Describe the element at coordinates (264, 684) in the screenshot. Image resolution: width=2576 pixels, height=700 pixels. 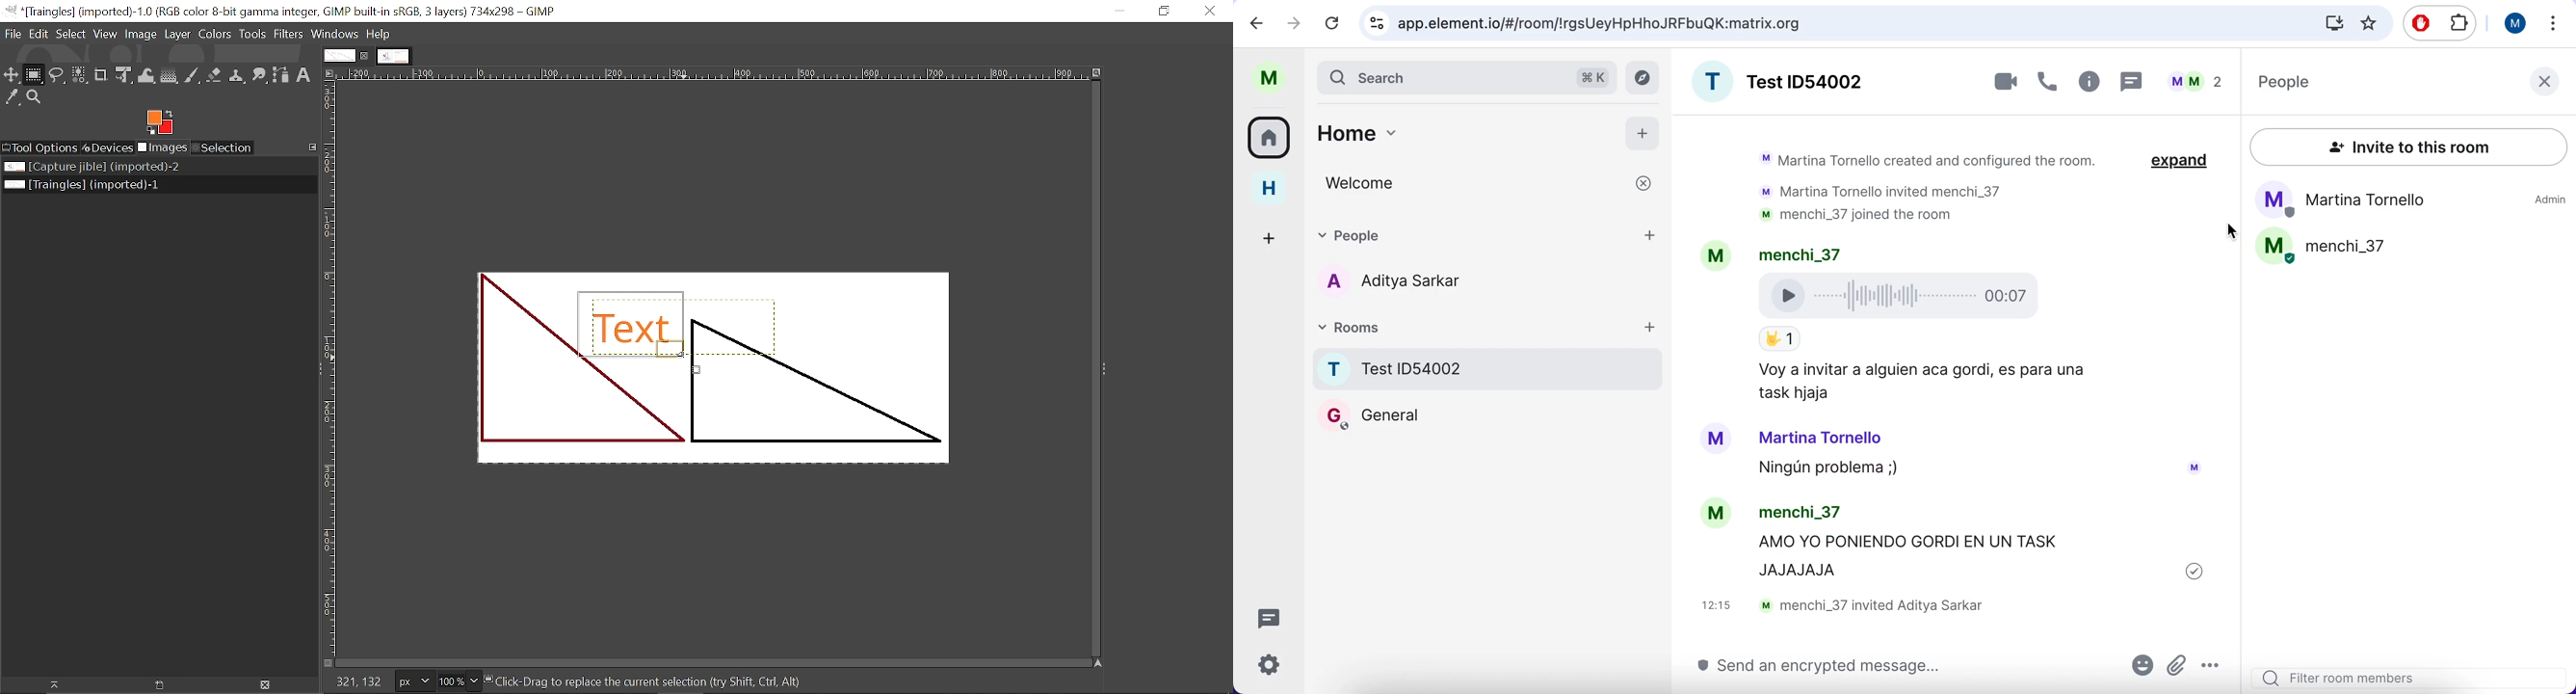
I see `Delete Image` at that location.